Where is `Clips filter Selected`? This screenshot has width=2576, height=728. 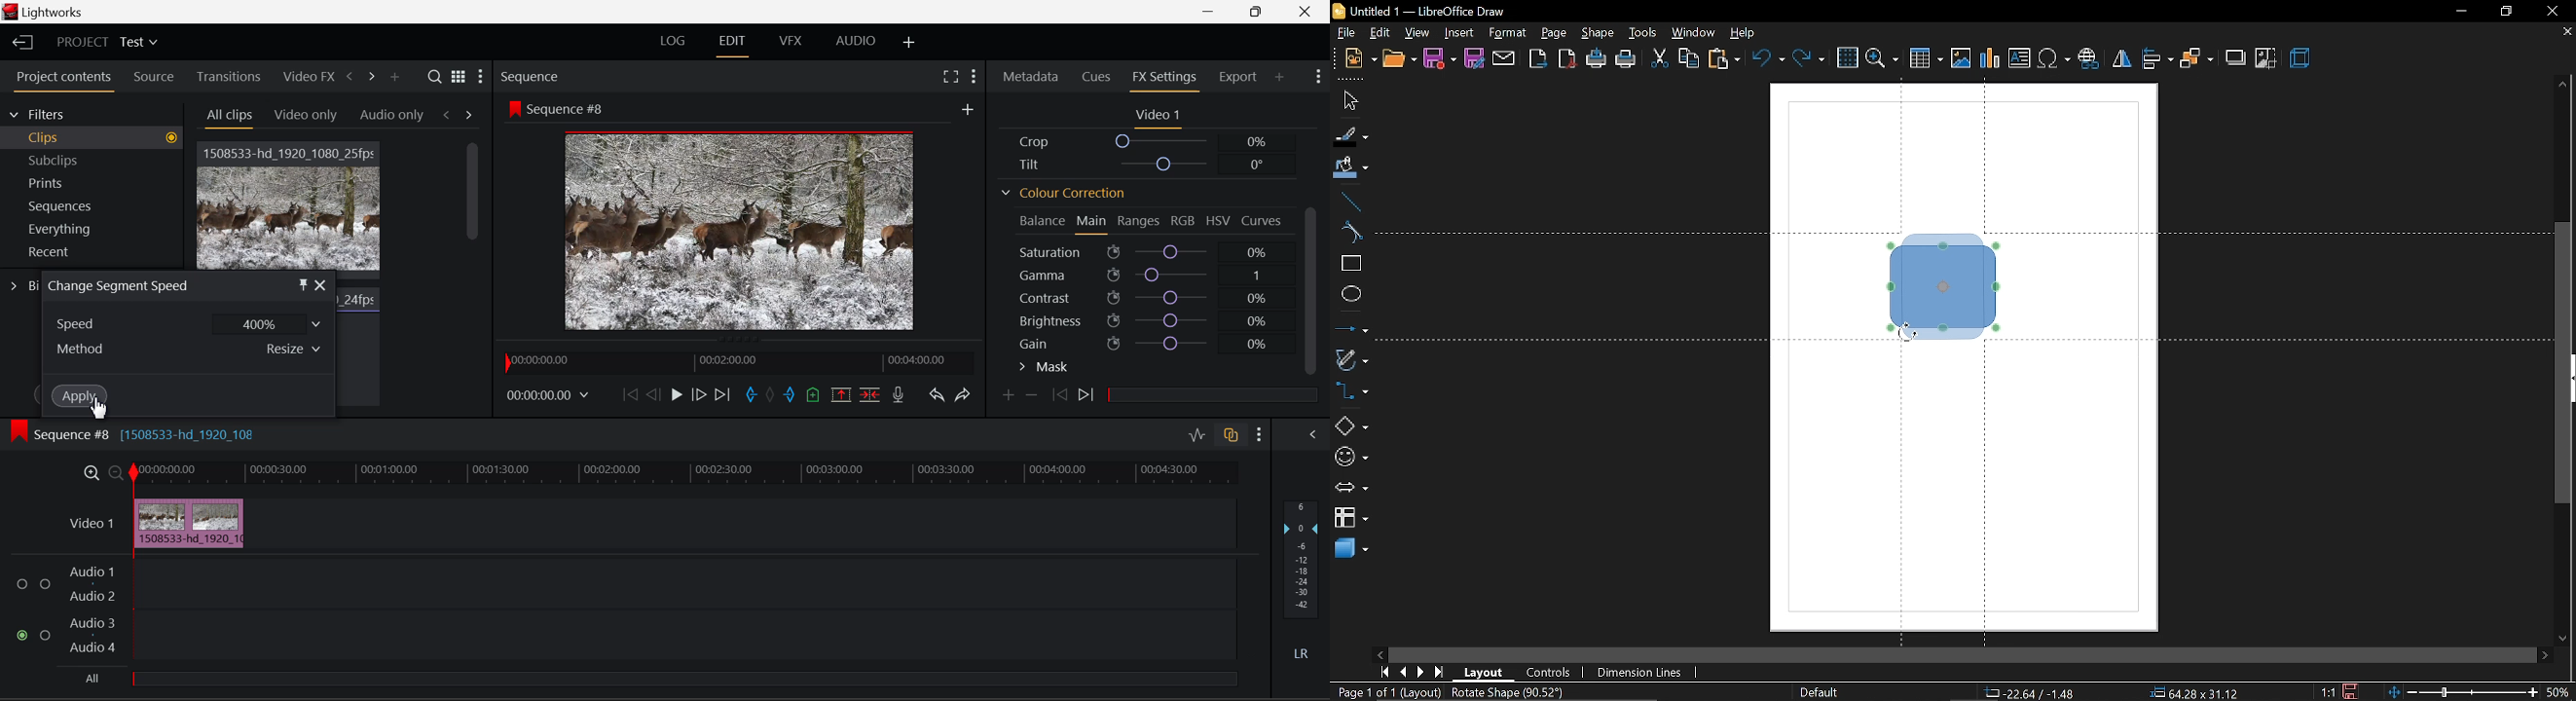 Clips filter Selected is located at coordinates (101, 138).